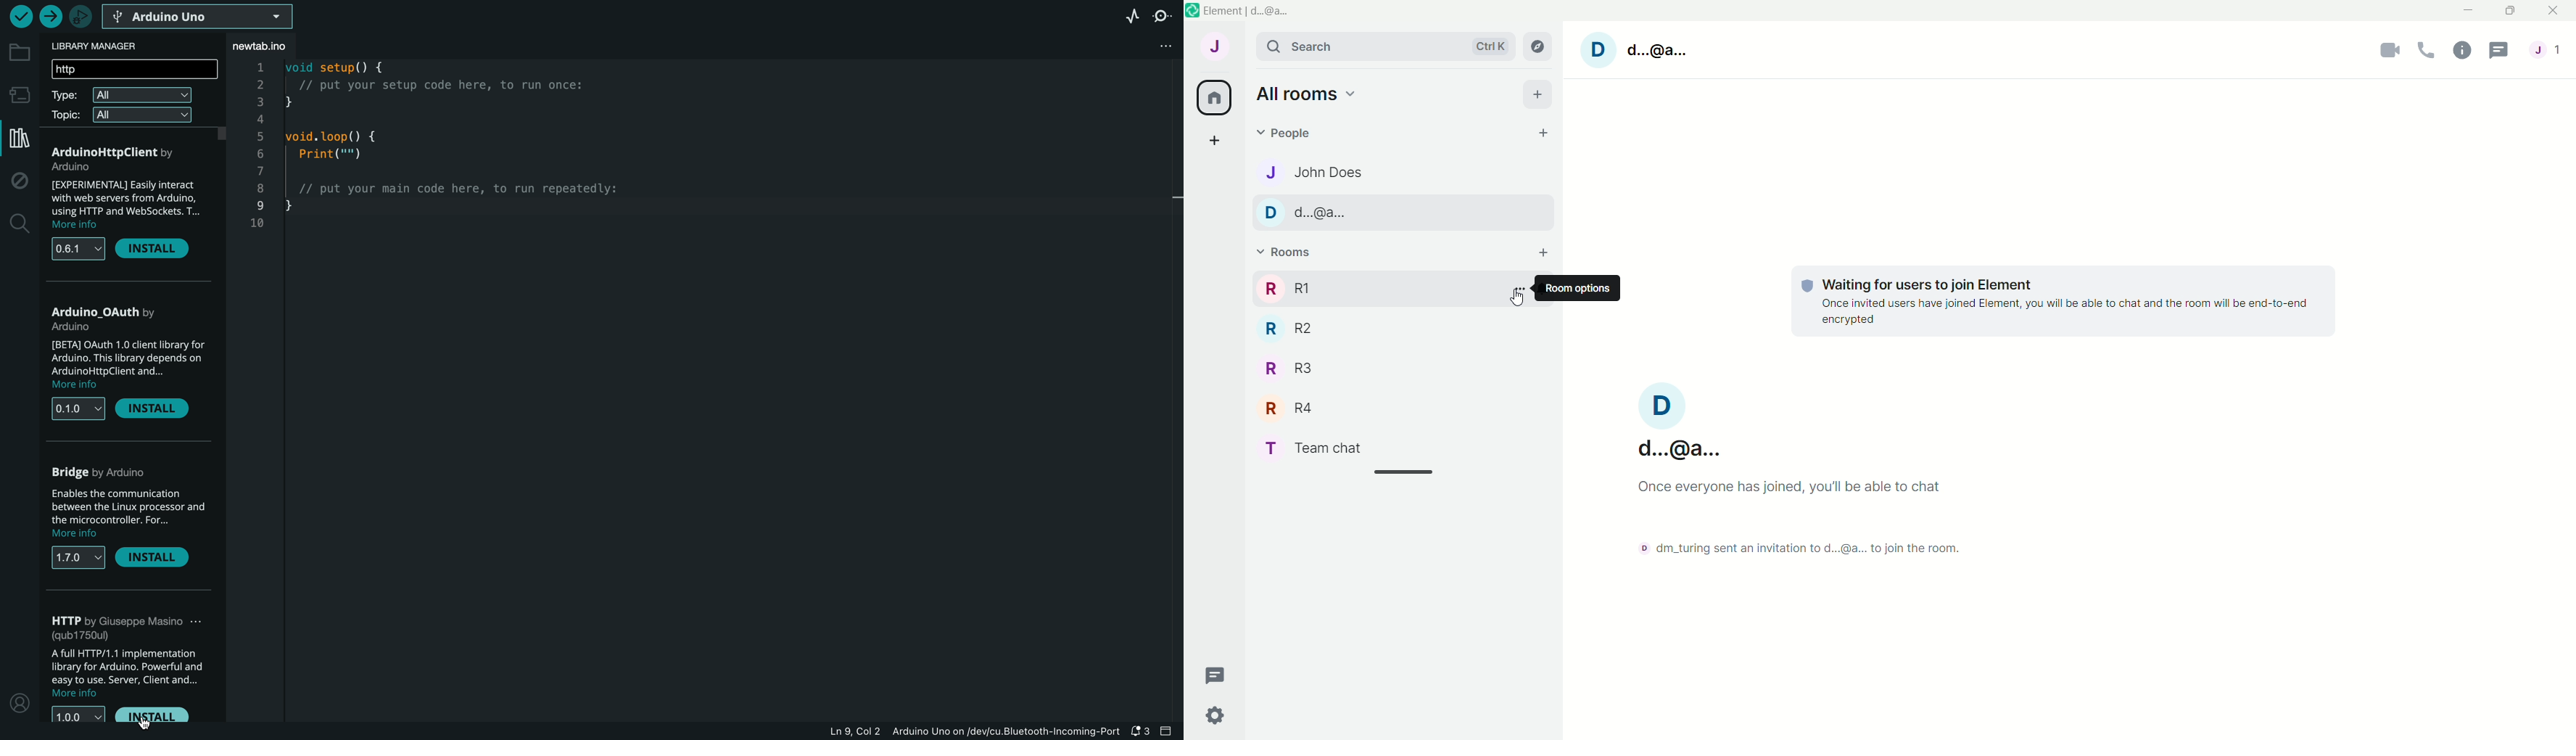 This screenshot has height=756, width=2576. Describe the element at coordinates (1679, 417) in the screenshot. I see `D d...@a...` at that location.